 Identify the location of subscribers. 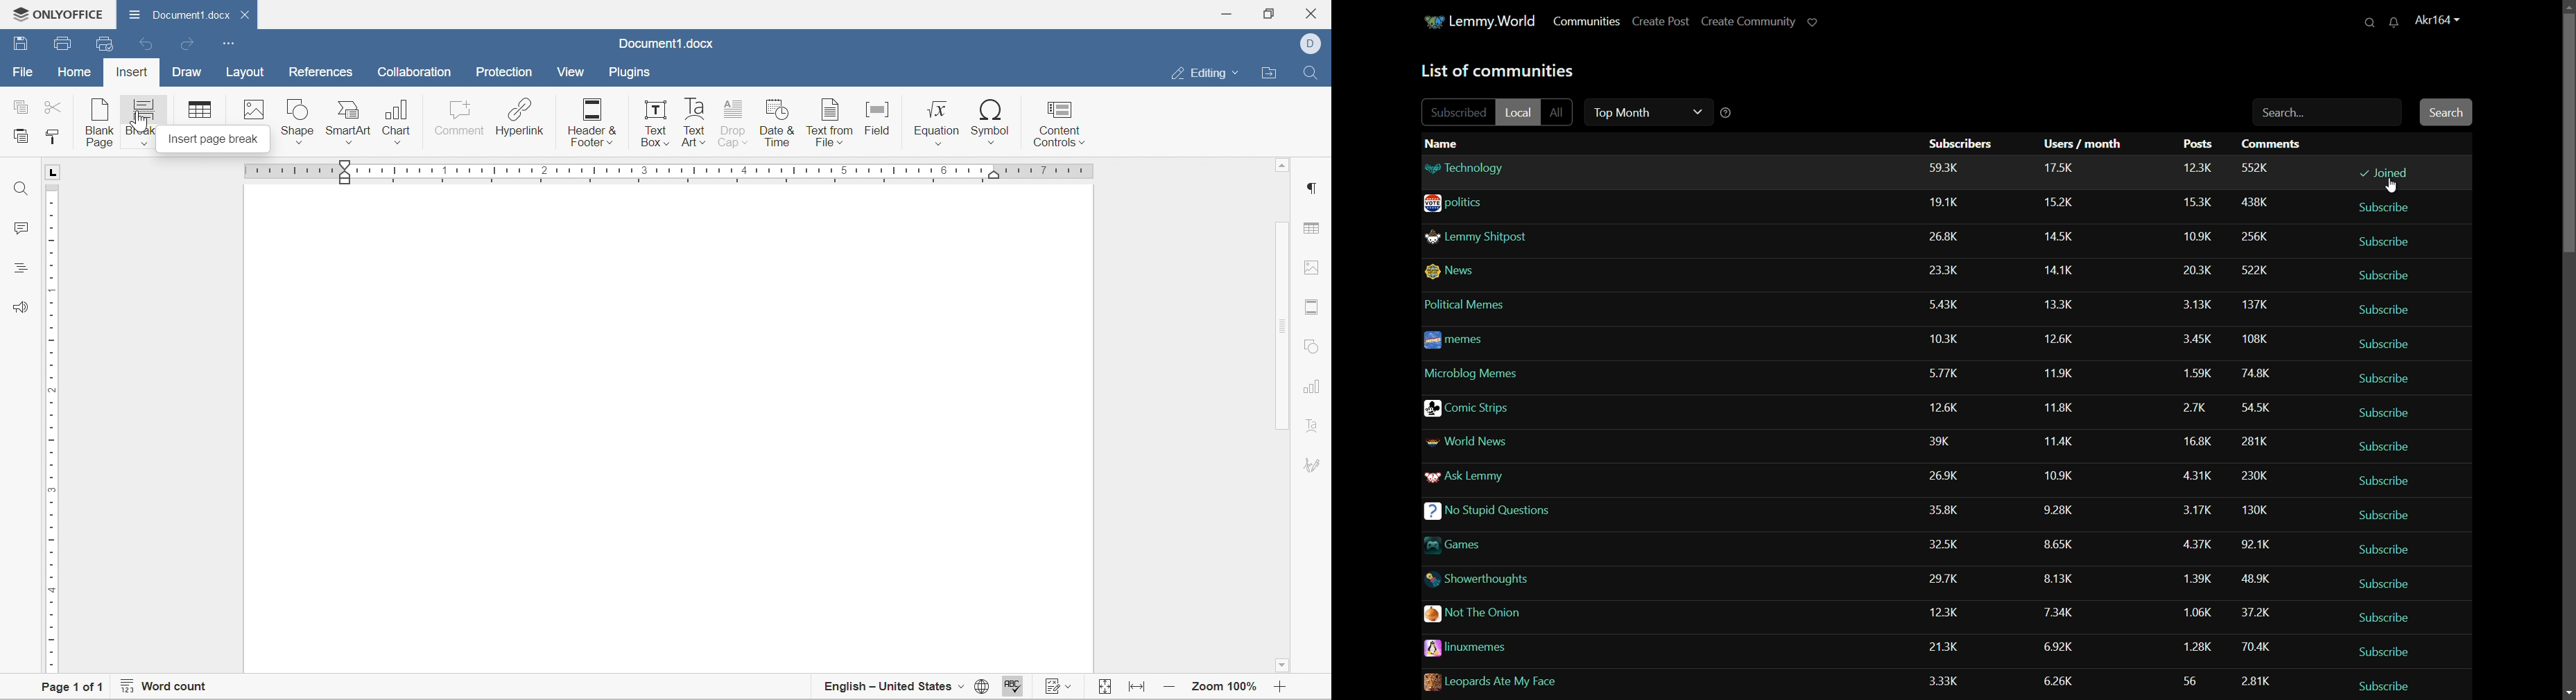
(1949, 270).